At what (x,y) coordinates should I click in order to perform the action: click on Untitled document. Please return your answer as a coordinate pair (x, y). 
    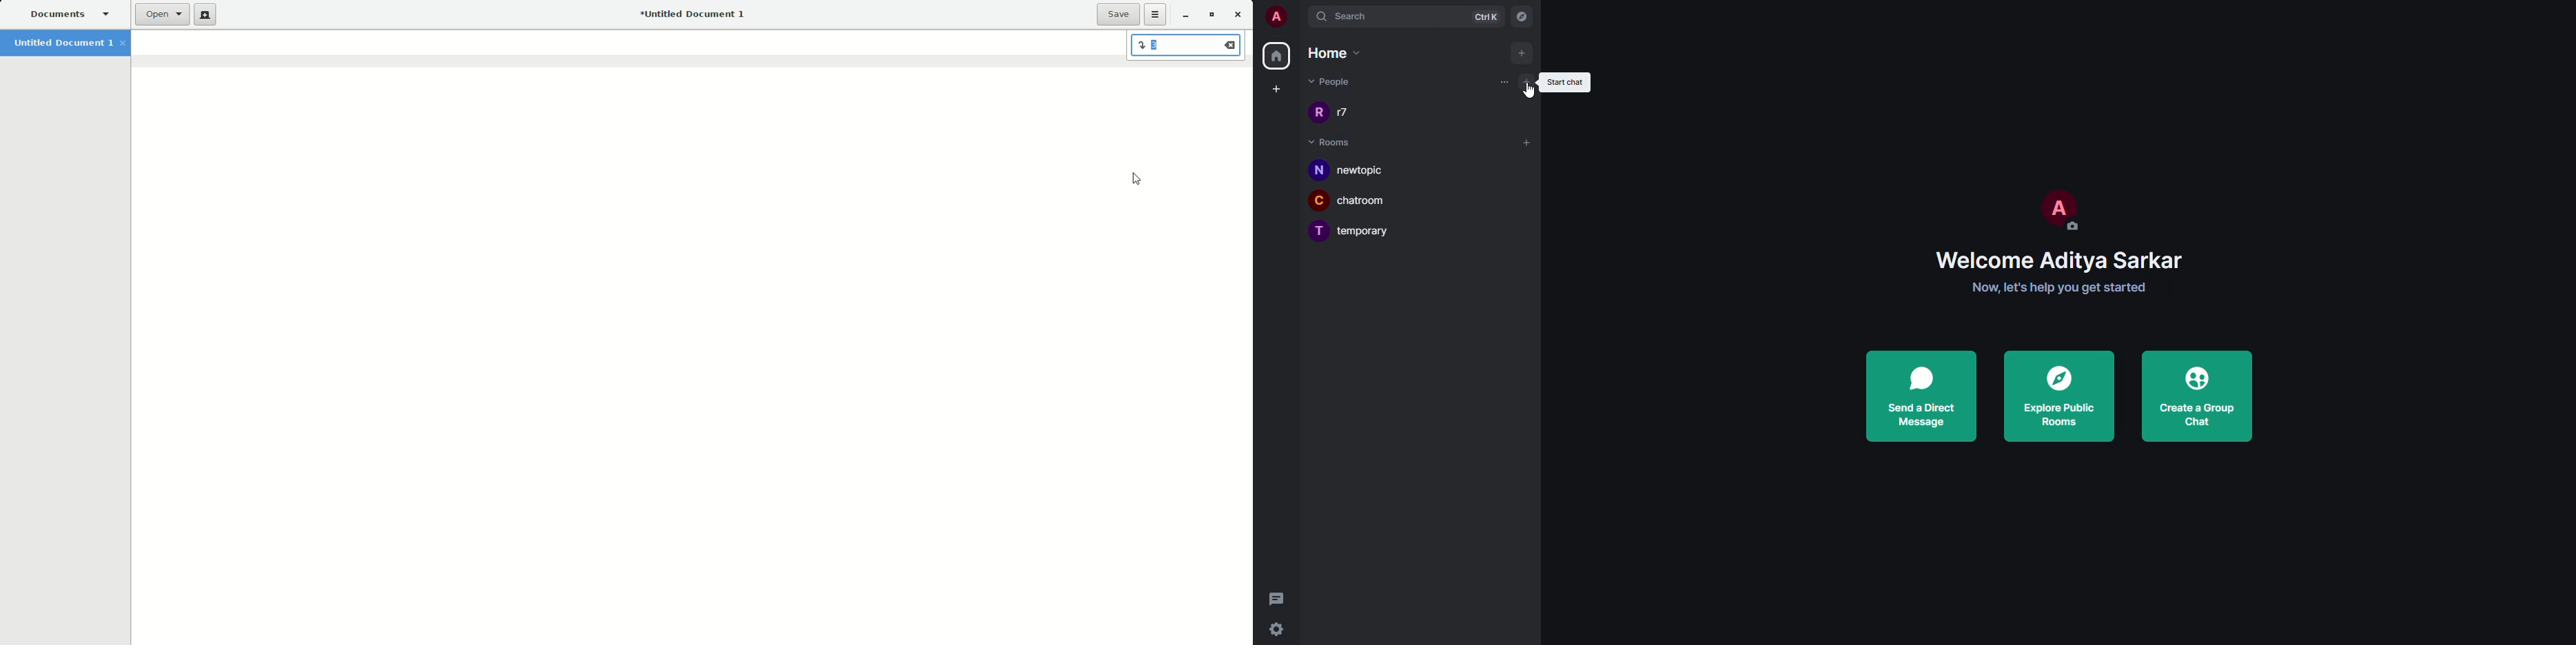
    Looking at the image, I should click on (692, 15).